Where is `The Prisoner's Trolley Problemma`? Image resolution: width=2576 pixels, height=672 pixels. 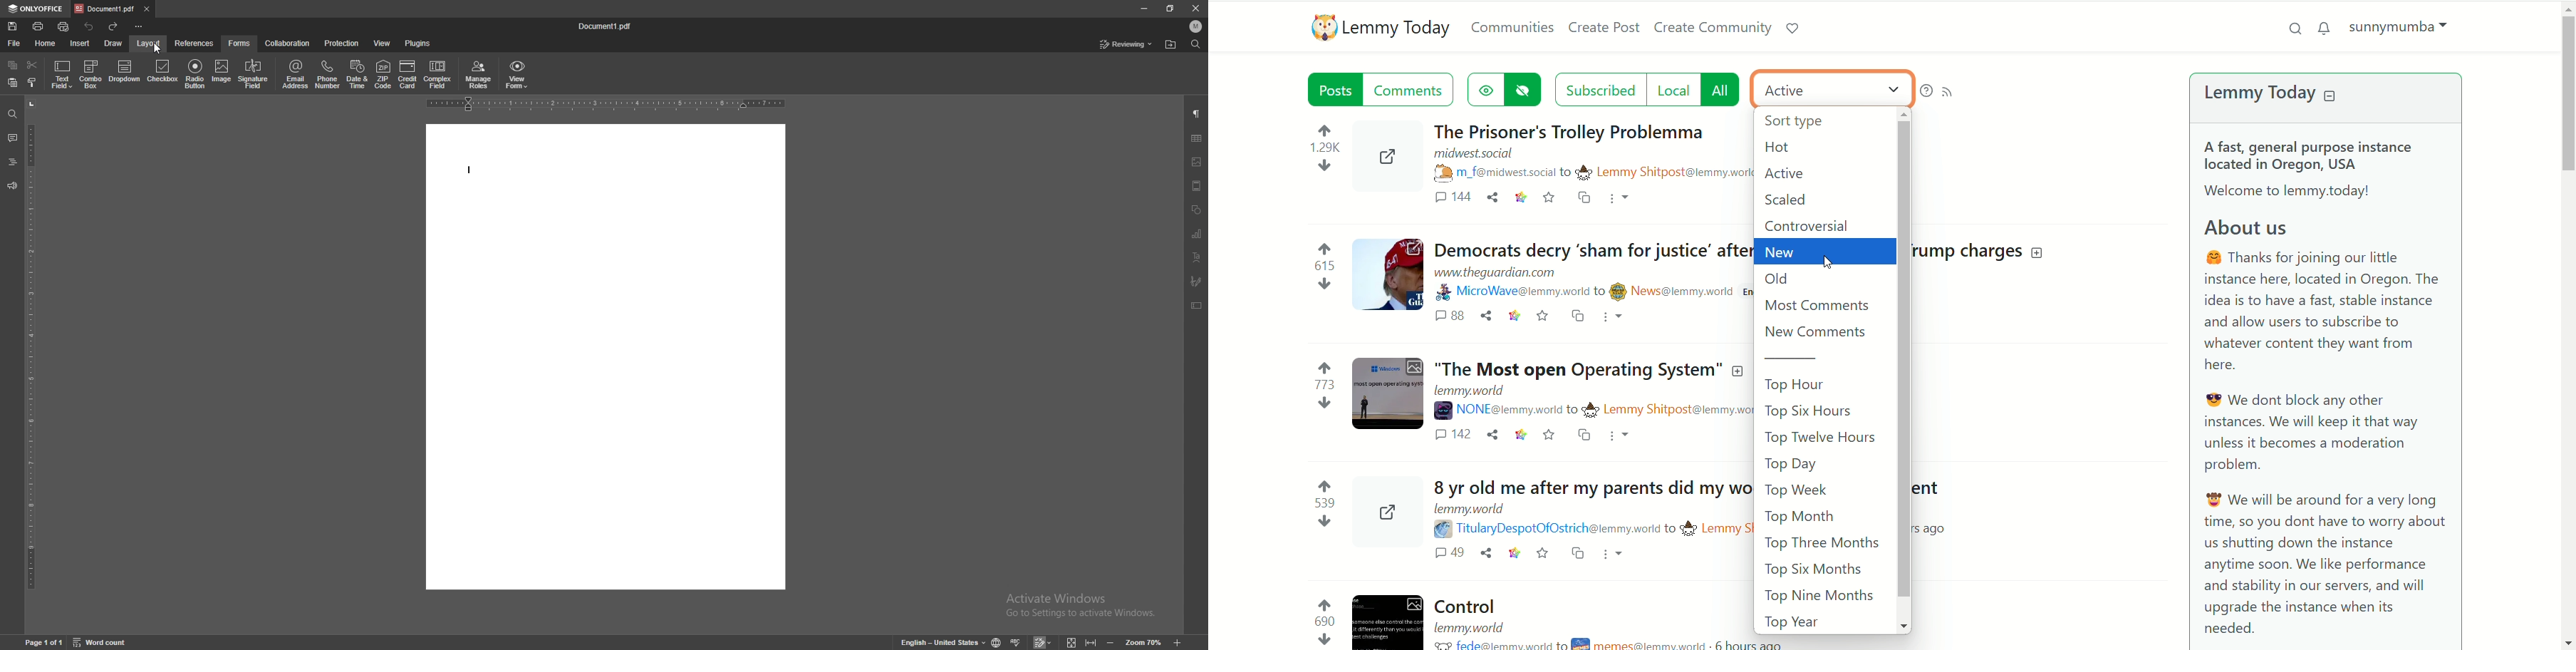
The Prisoner's Trolley Problemma is located at coordinates (1577, 128).